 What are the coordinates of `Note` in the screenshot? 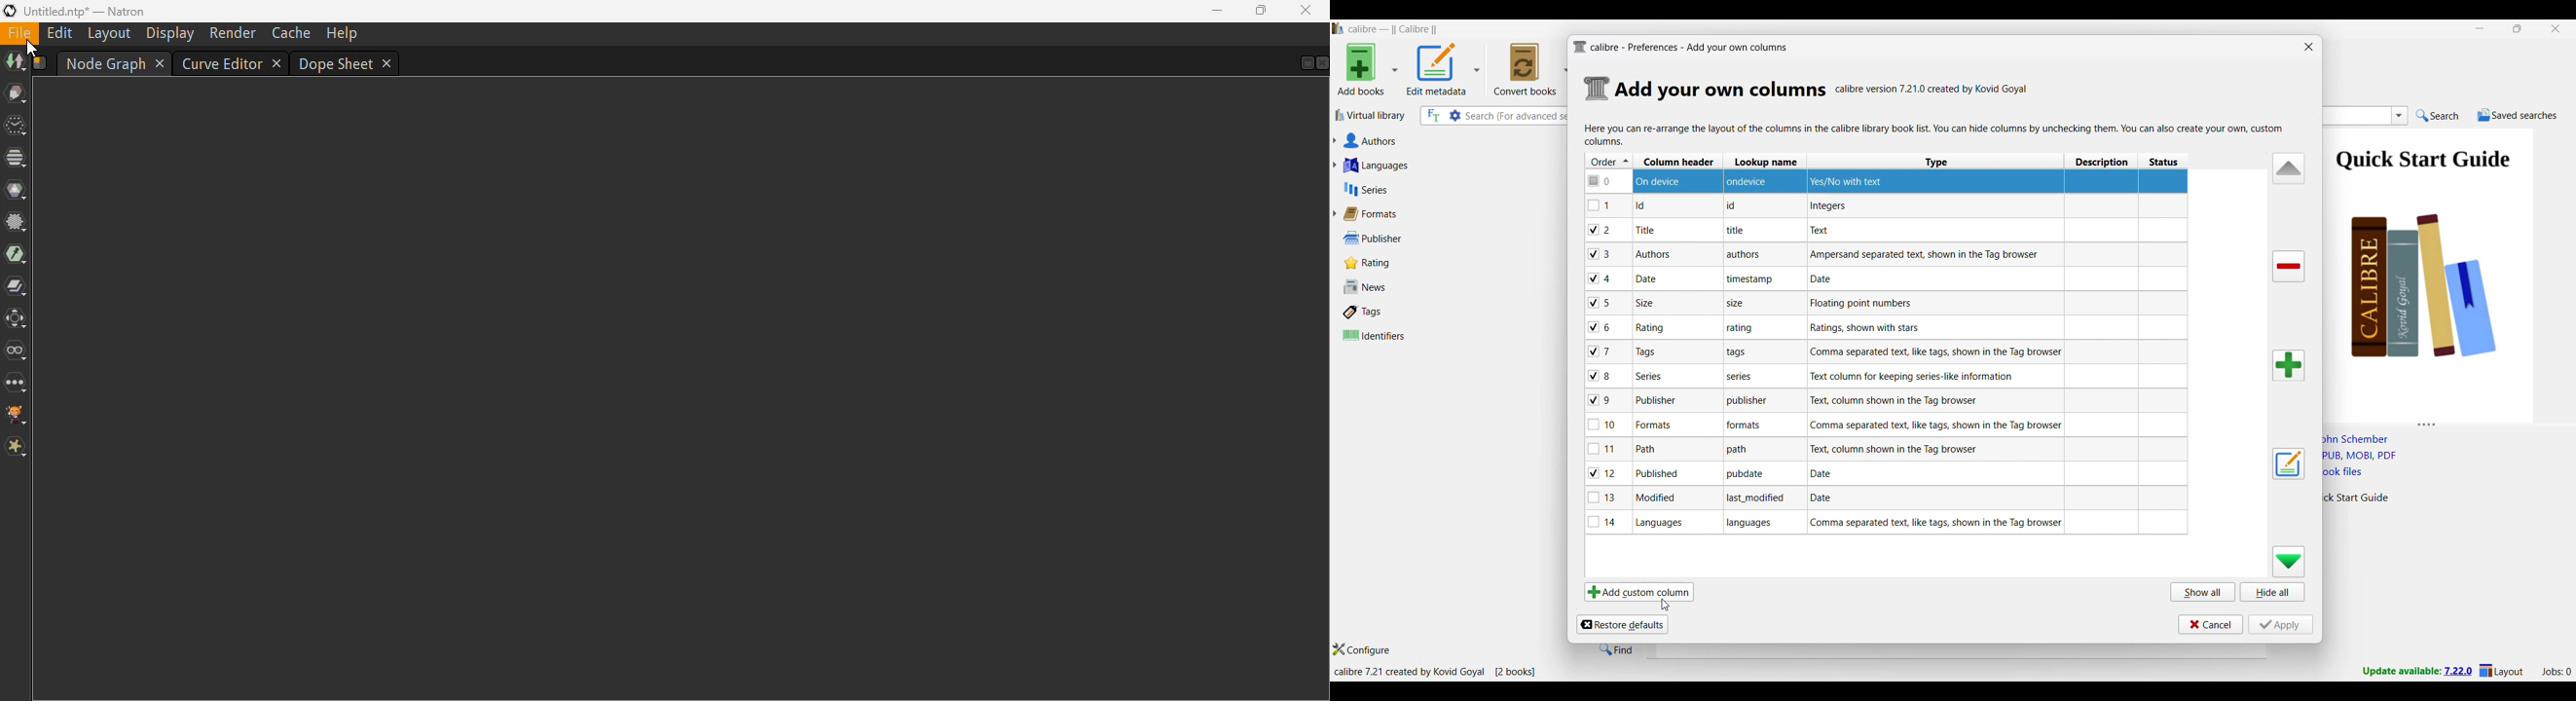 It's located at (1660, 474).